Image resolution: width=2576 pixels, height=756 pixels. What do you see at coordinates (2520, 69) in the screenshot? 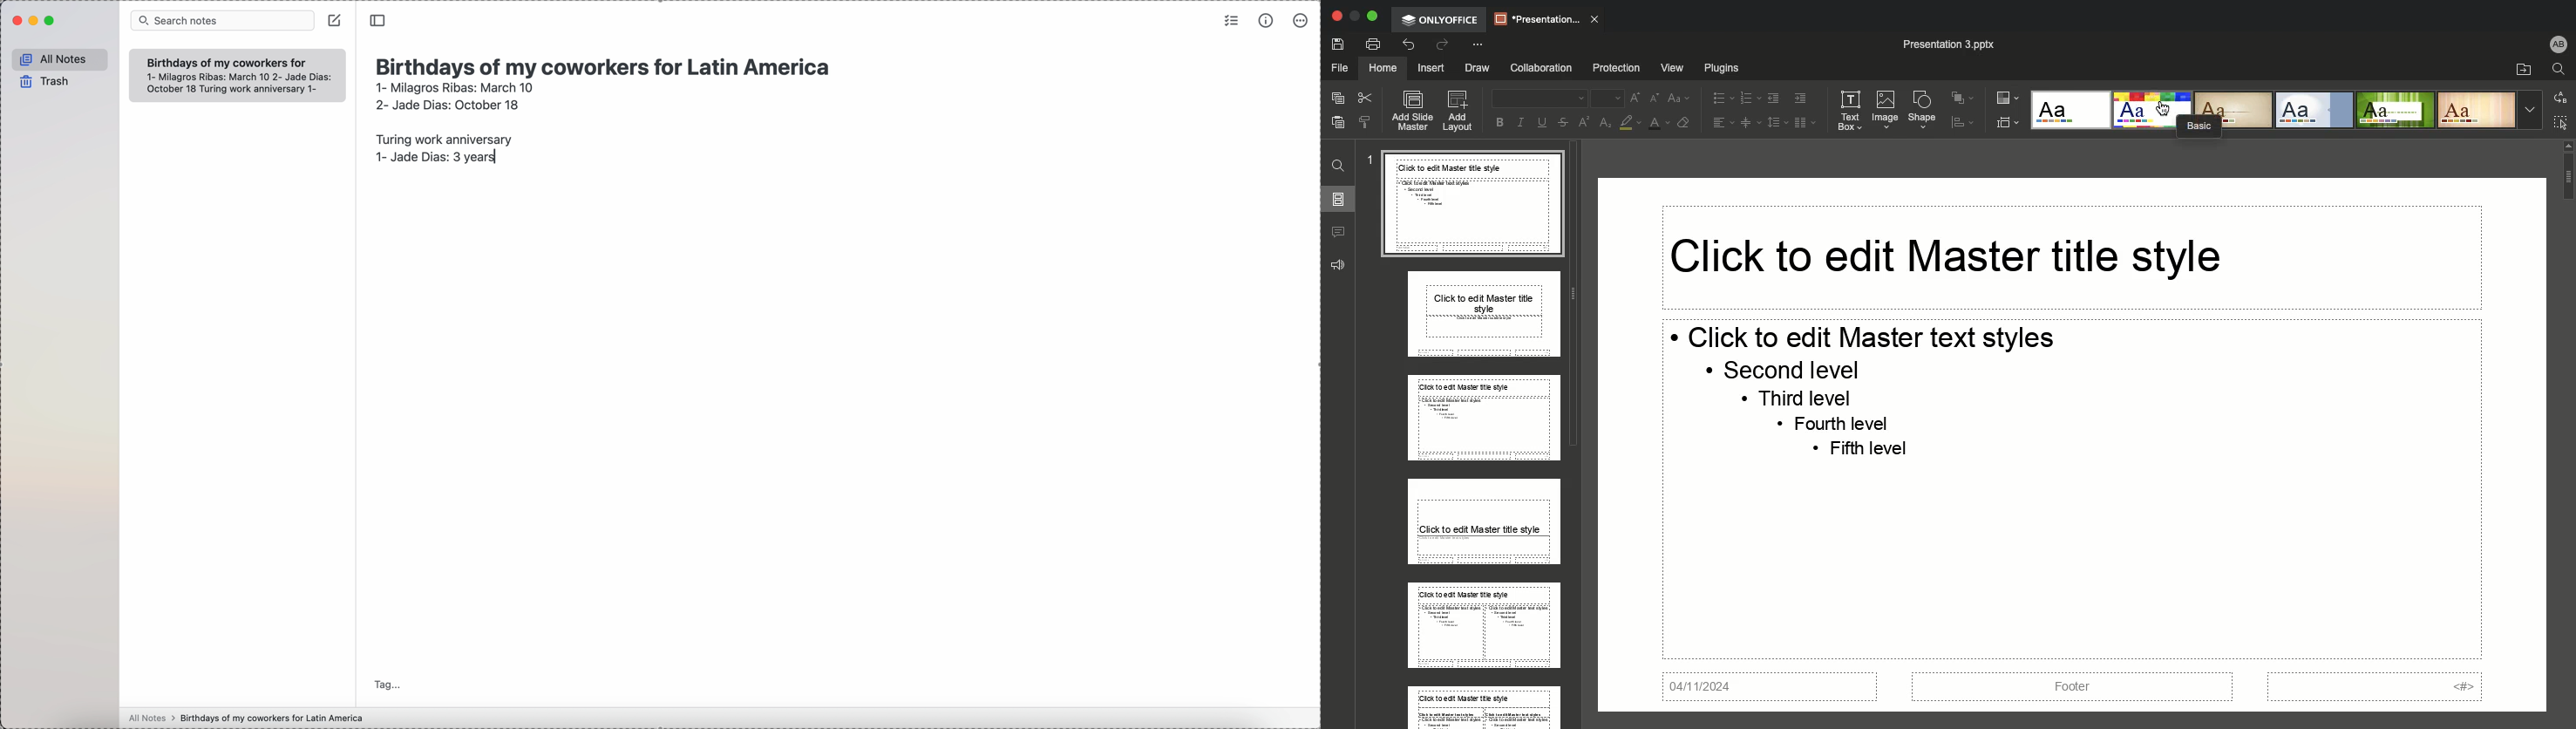
I see `Open file location` at bounding box center [2520, 69].